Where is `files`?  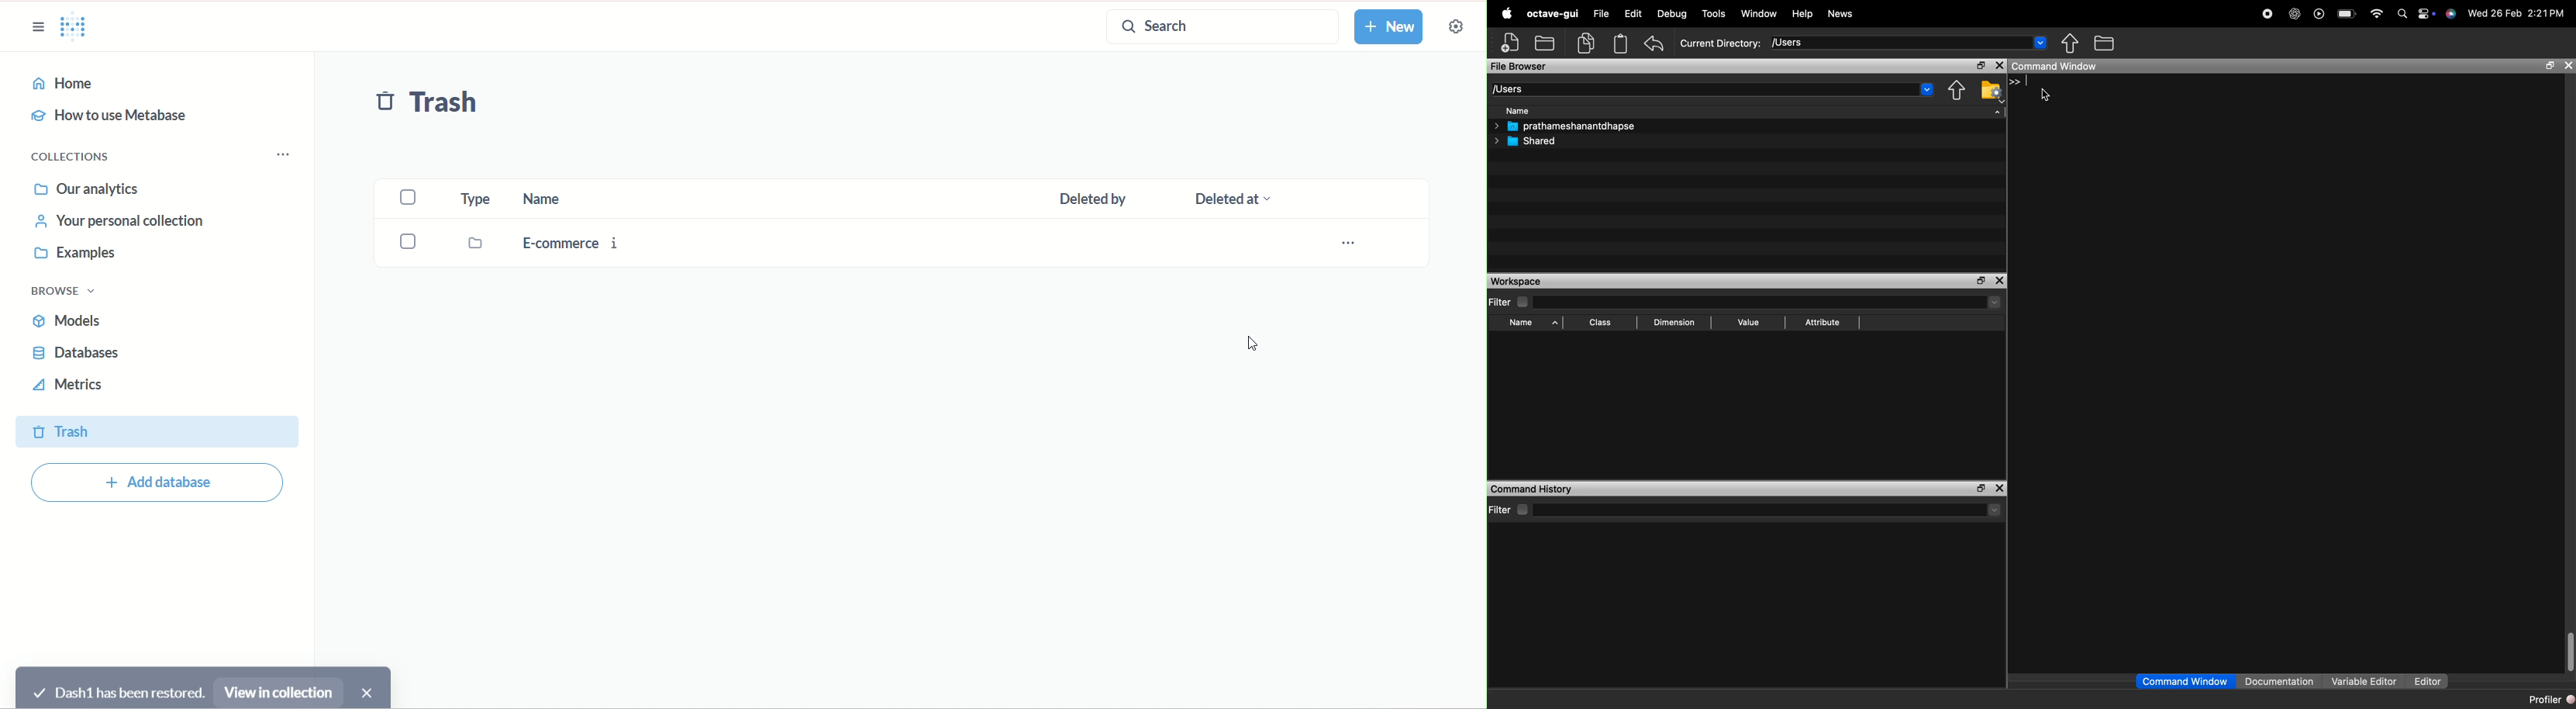
files is located at coordinates (2105, 43).